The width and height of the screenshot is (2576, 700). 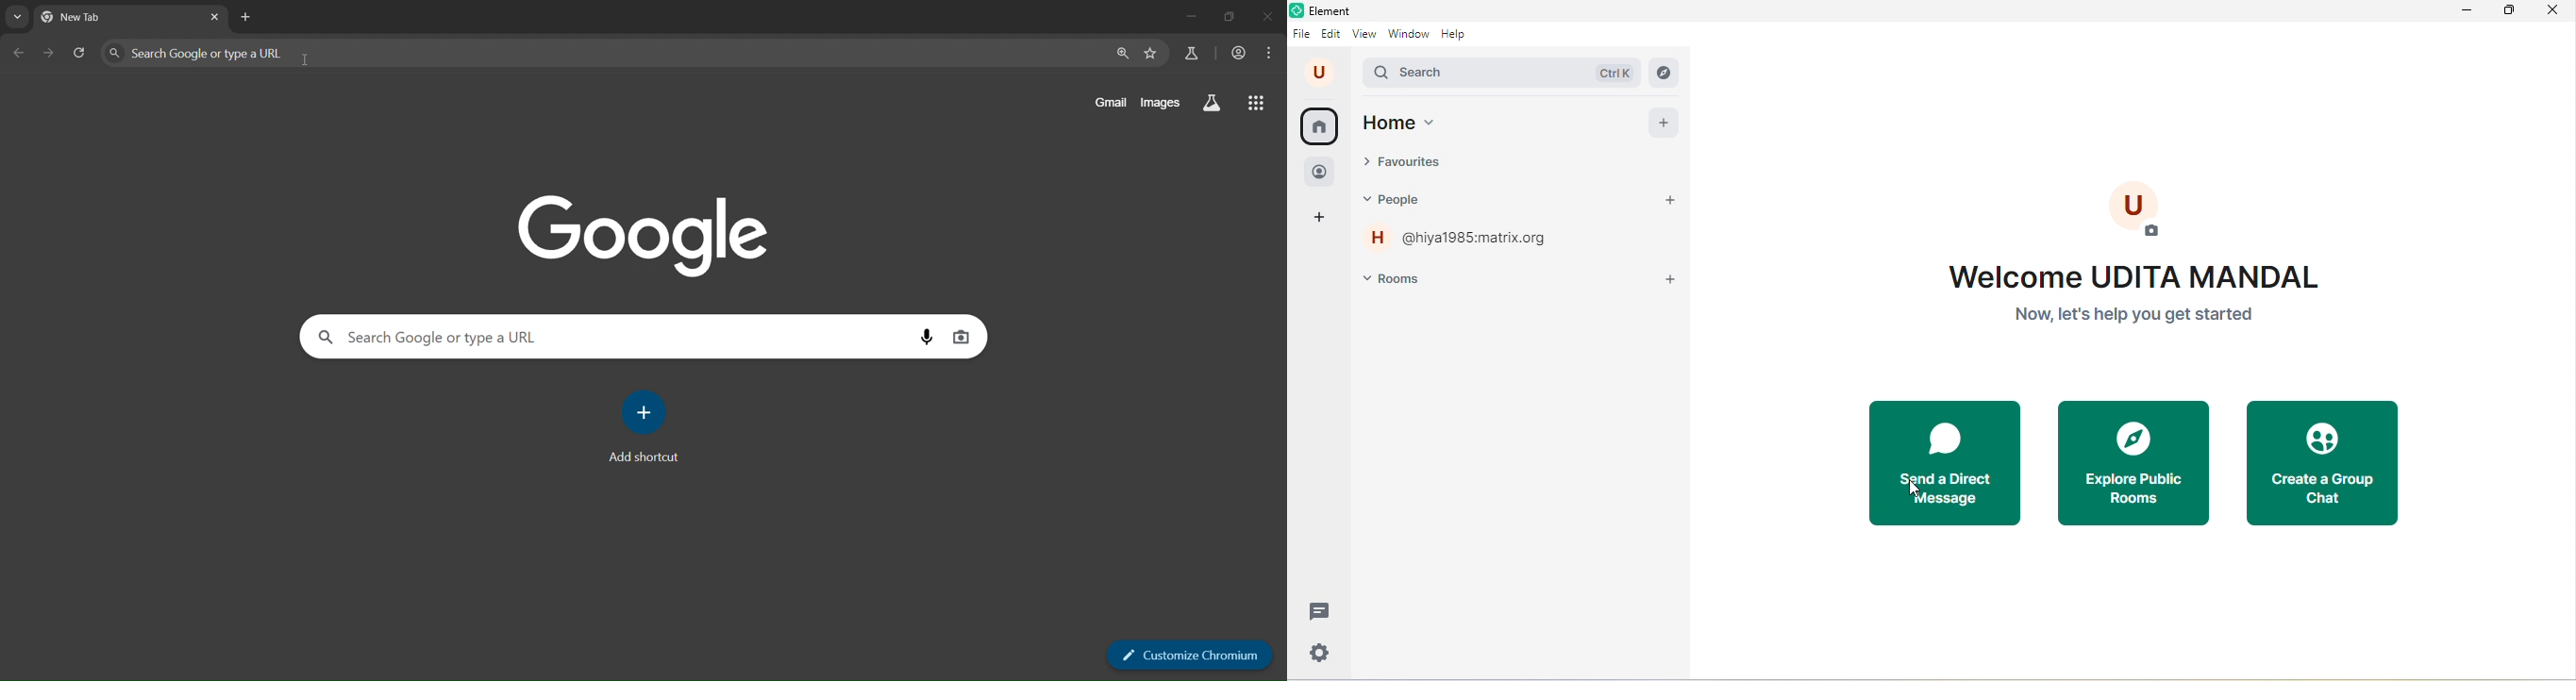 What do you see at coordinates (1923, 493) in the screenshot?
I see `cursor` at bounding box center [1923, 493].